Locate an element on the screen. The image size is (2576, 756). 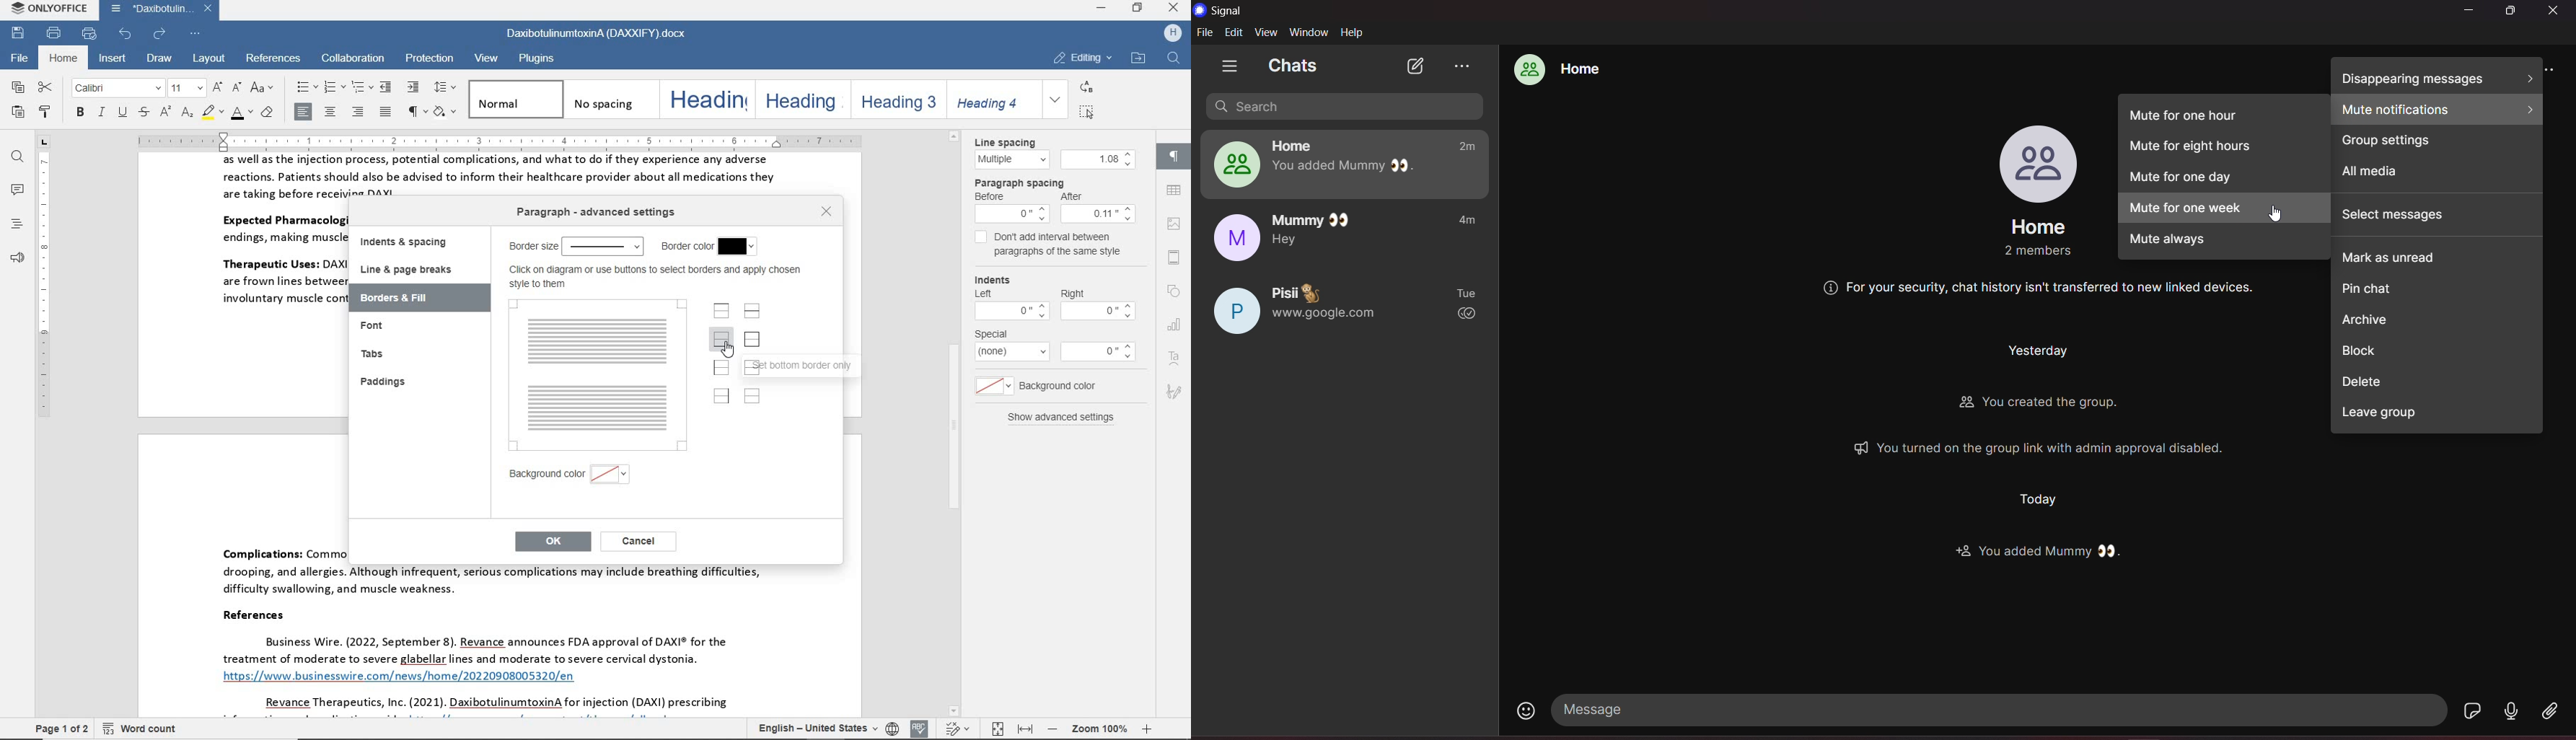
indents & spacing is located at coordinates (407, 245).